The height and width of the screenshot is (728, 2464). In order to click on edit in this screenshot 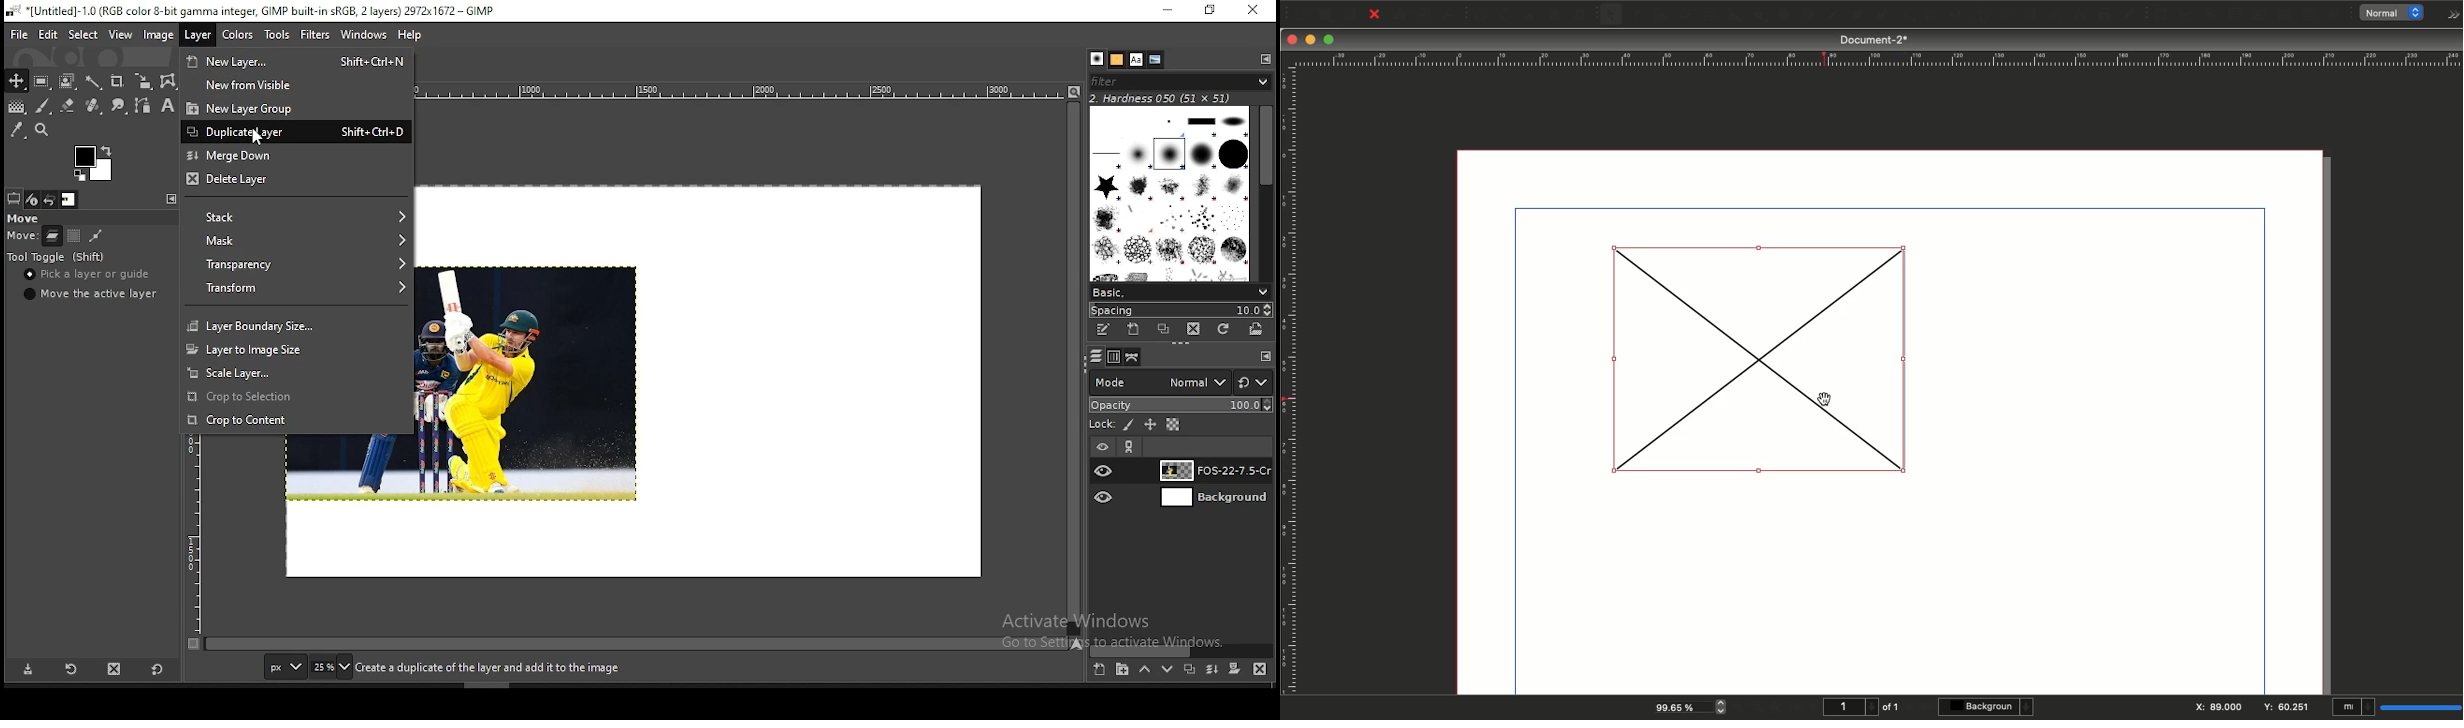, I will do `click(50, 34)`.